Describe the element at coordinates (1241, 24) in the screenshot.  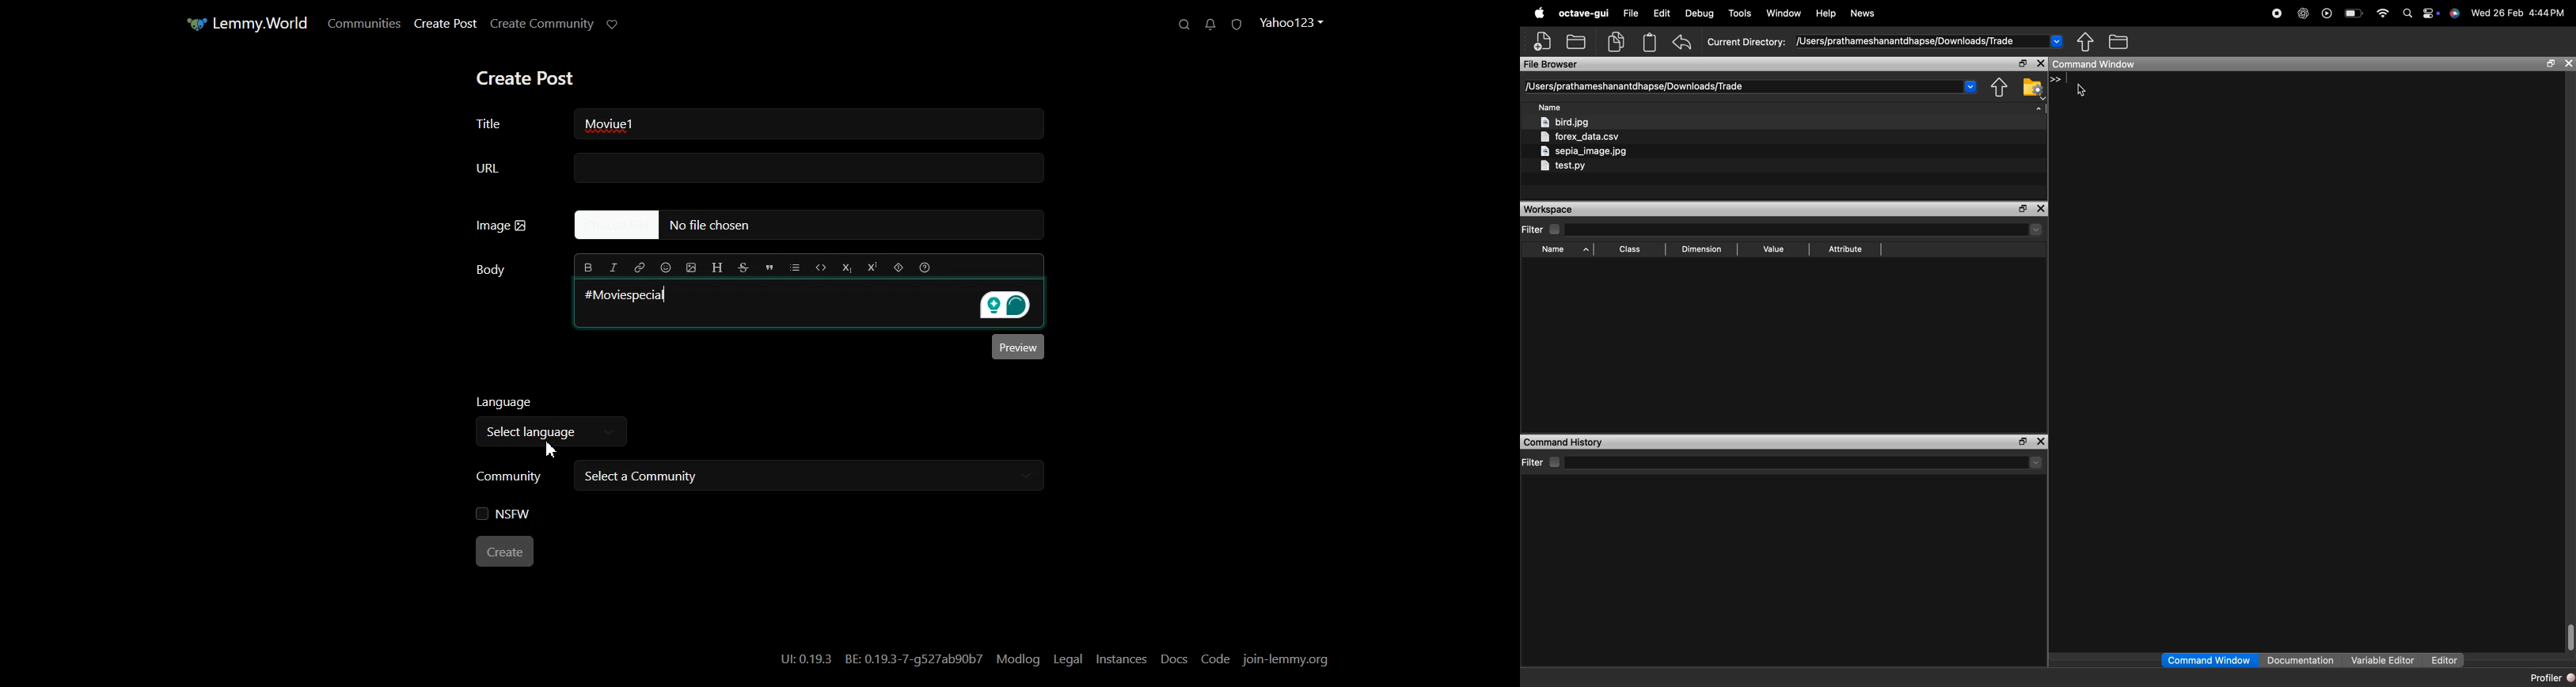
I see `Unread Report` at that location.